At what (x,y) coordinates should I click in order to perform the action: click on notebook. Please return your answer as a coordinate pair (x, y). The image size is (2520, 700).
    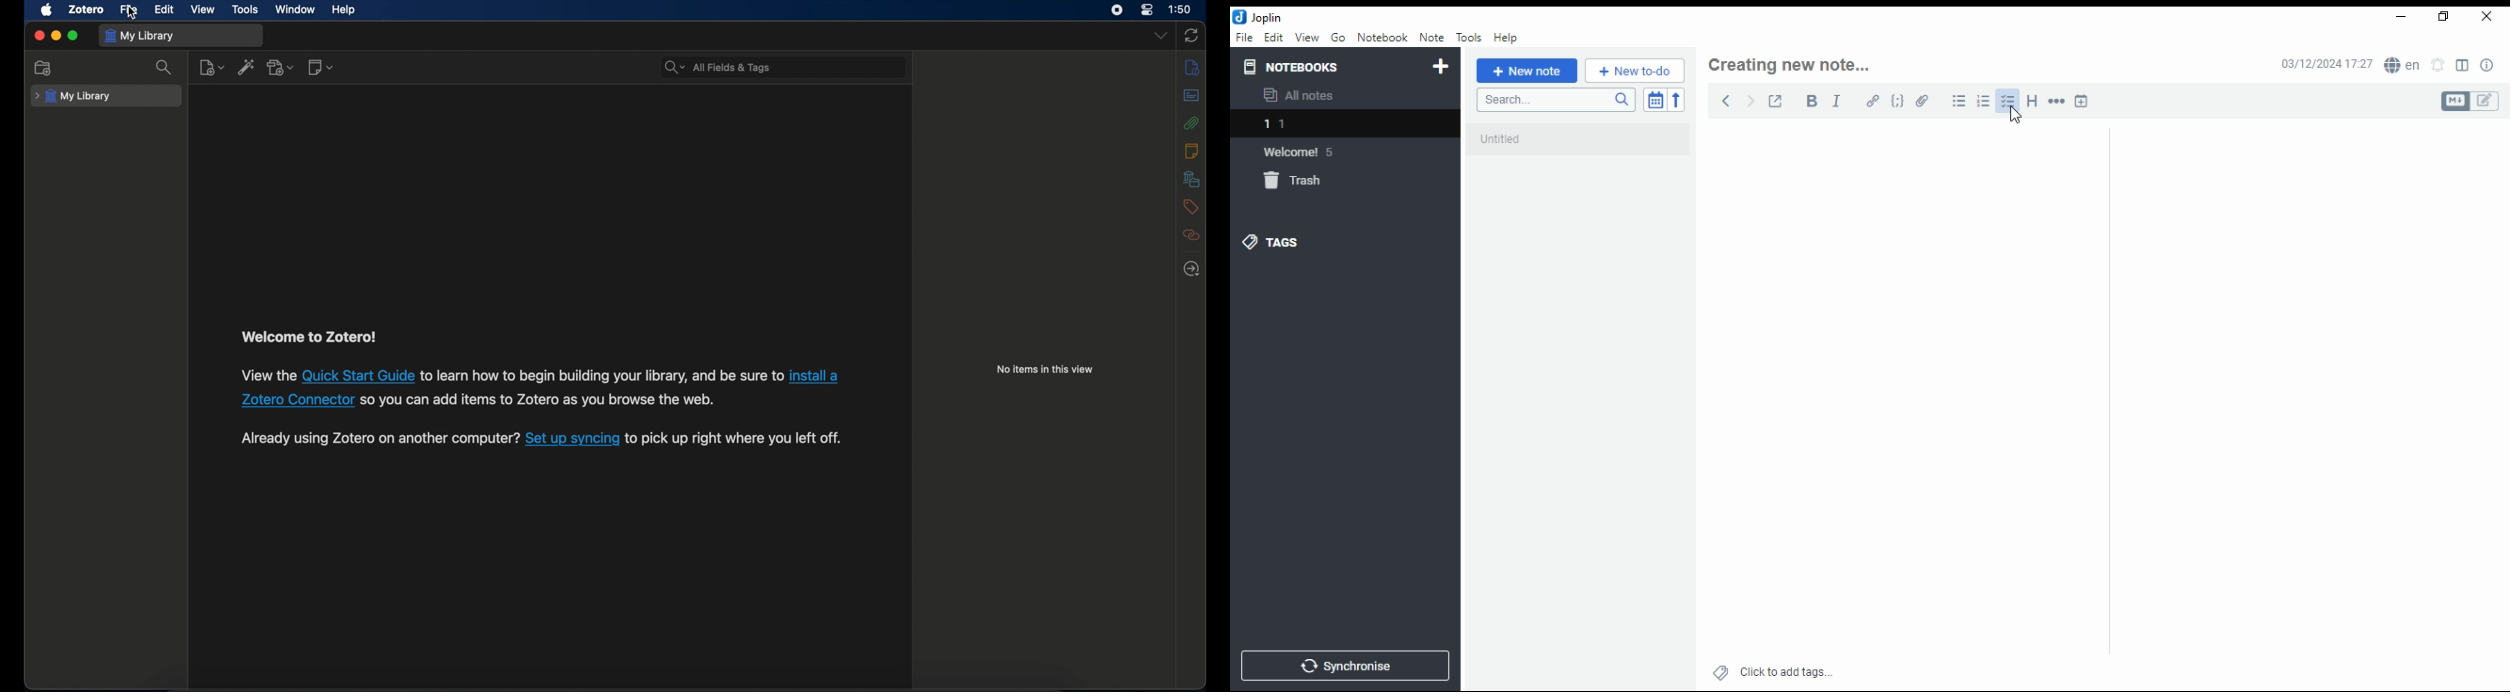
    Looking at the image, I should click on (1383, 37).